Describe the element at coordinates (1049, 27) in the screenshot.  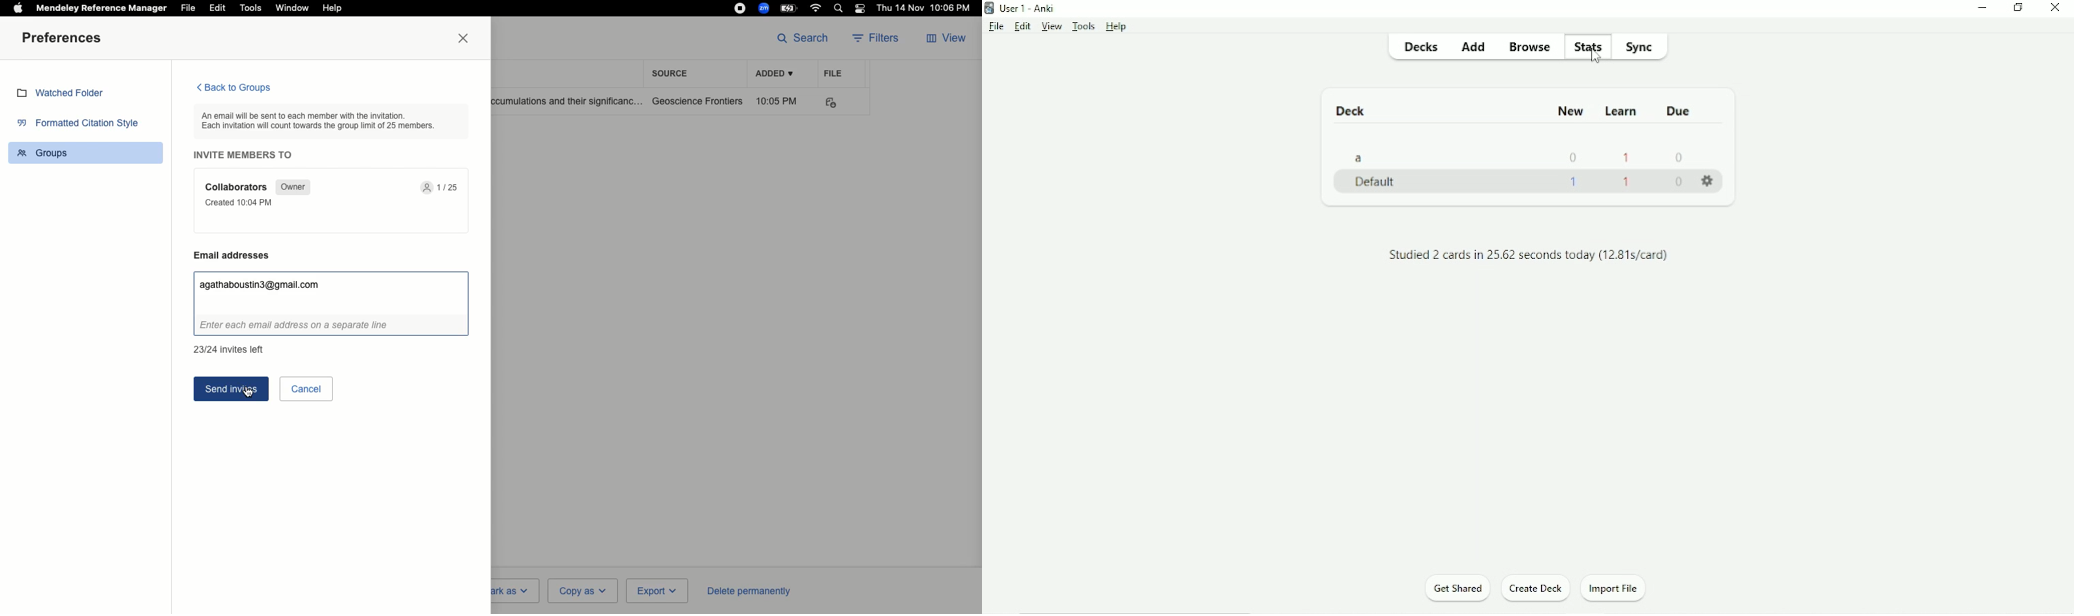
I see `View` at that location.